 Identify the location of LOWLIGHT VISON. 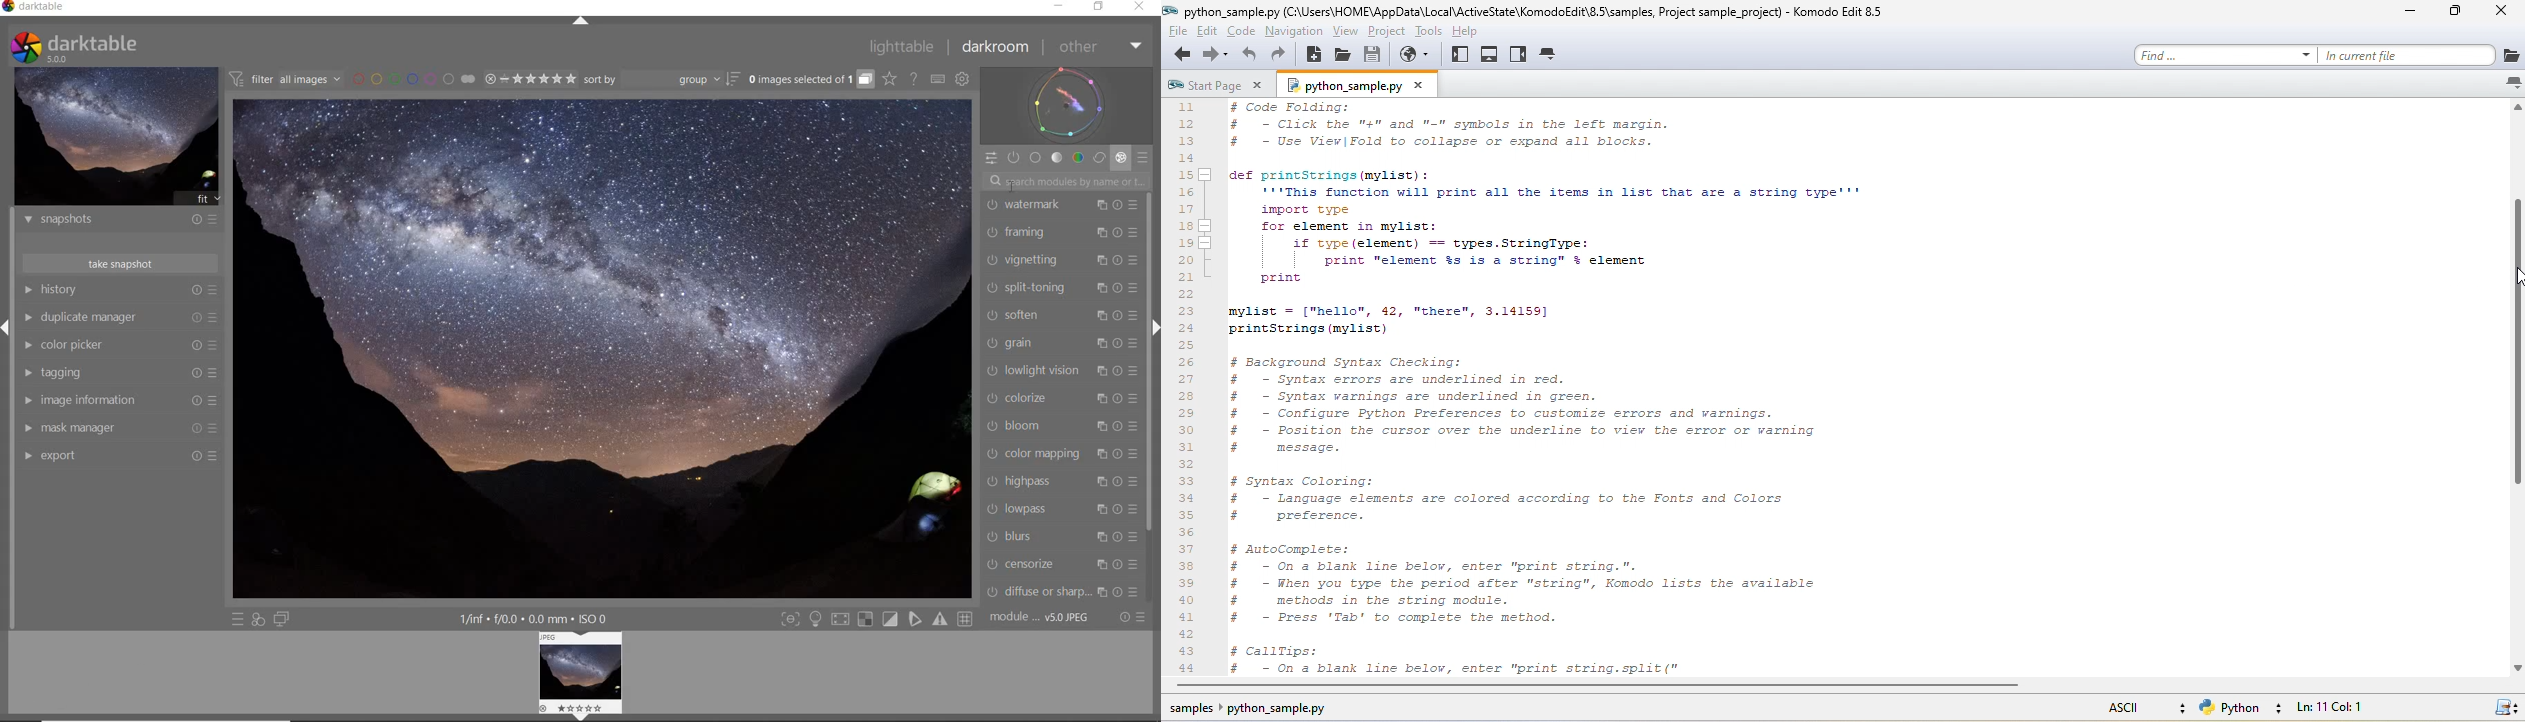
(1033, 370).